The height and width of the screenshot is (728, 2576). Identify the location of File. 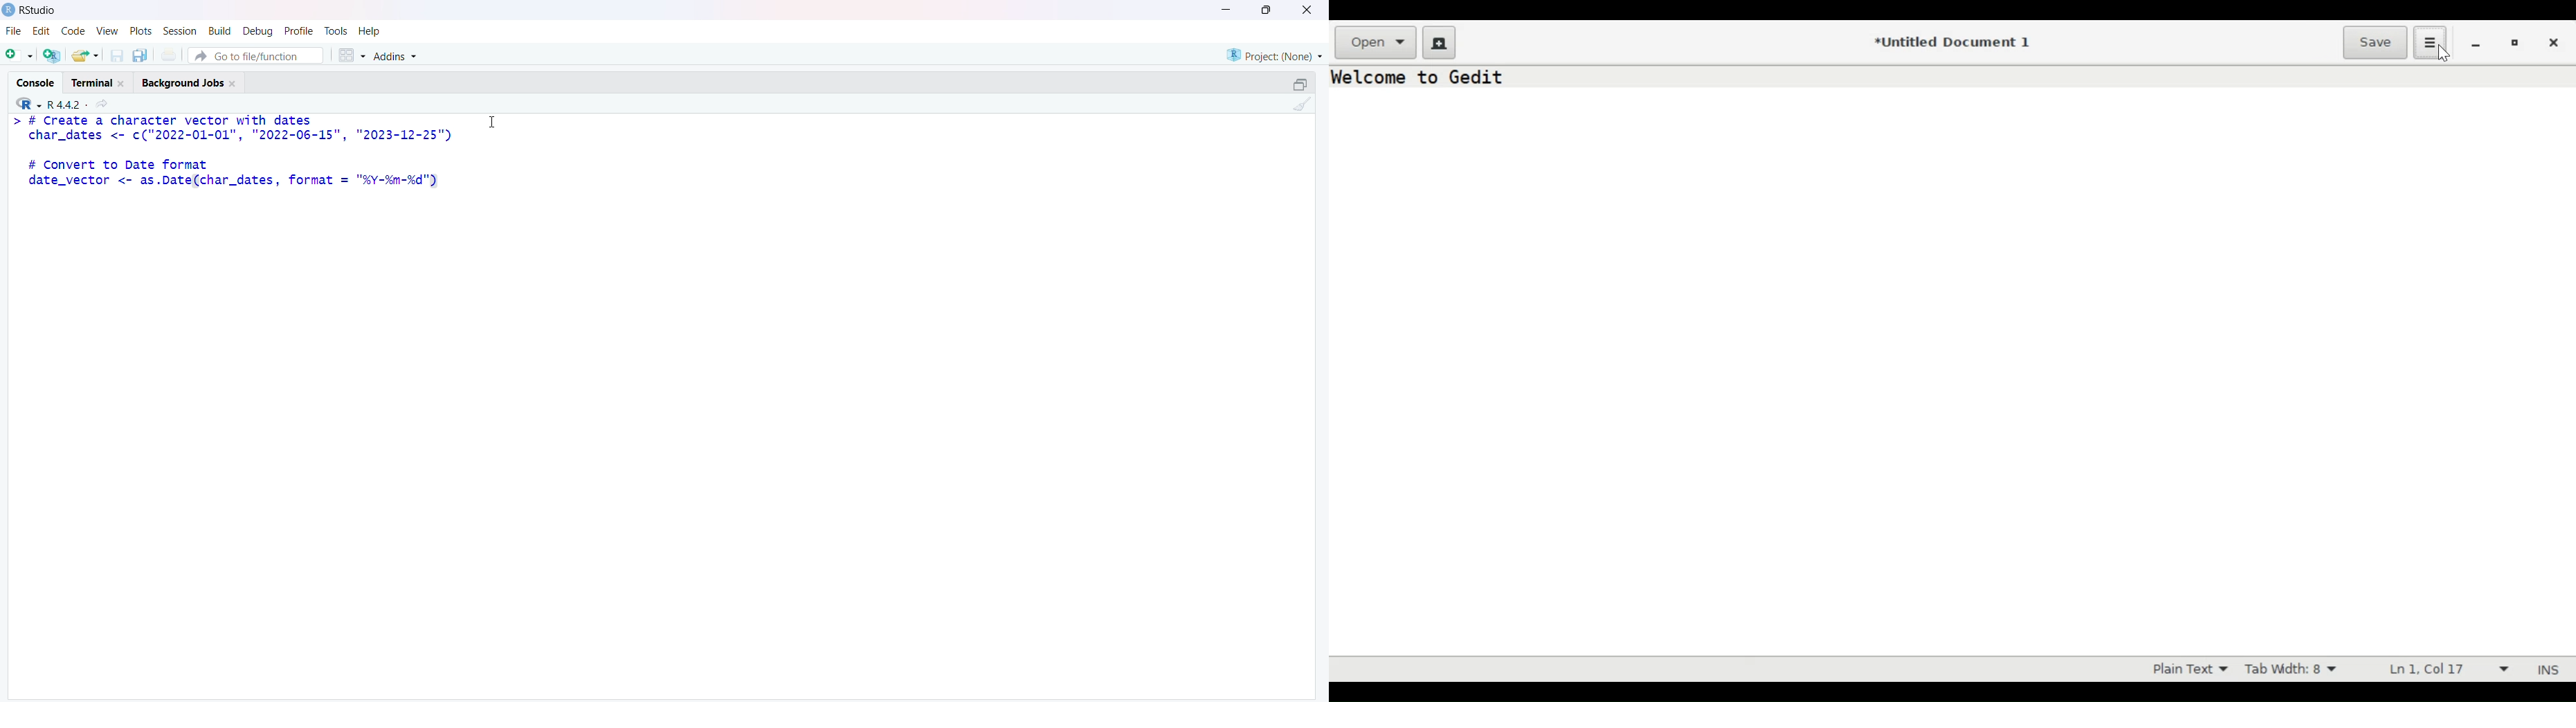
(12, 33).